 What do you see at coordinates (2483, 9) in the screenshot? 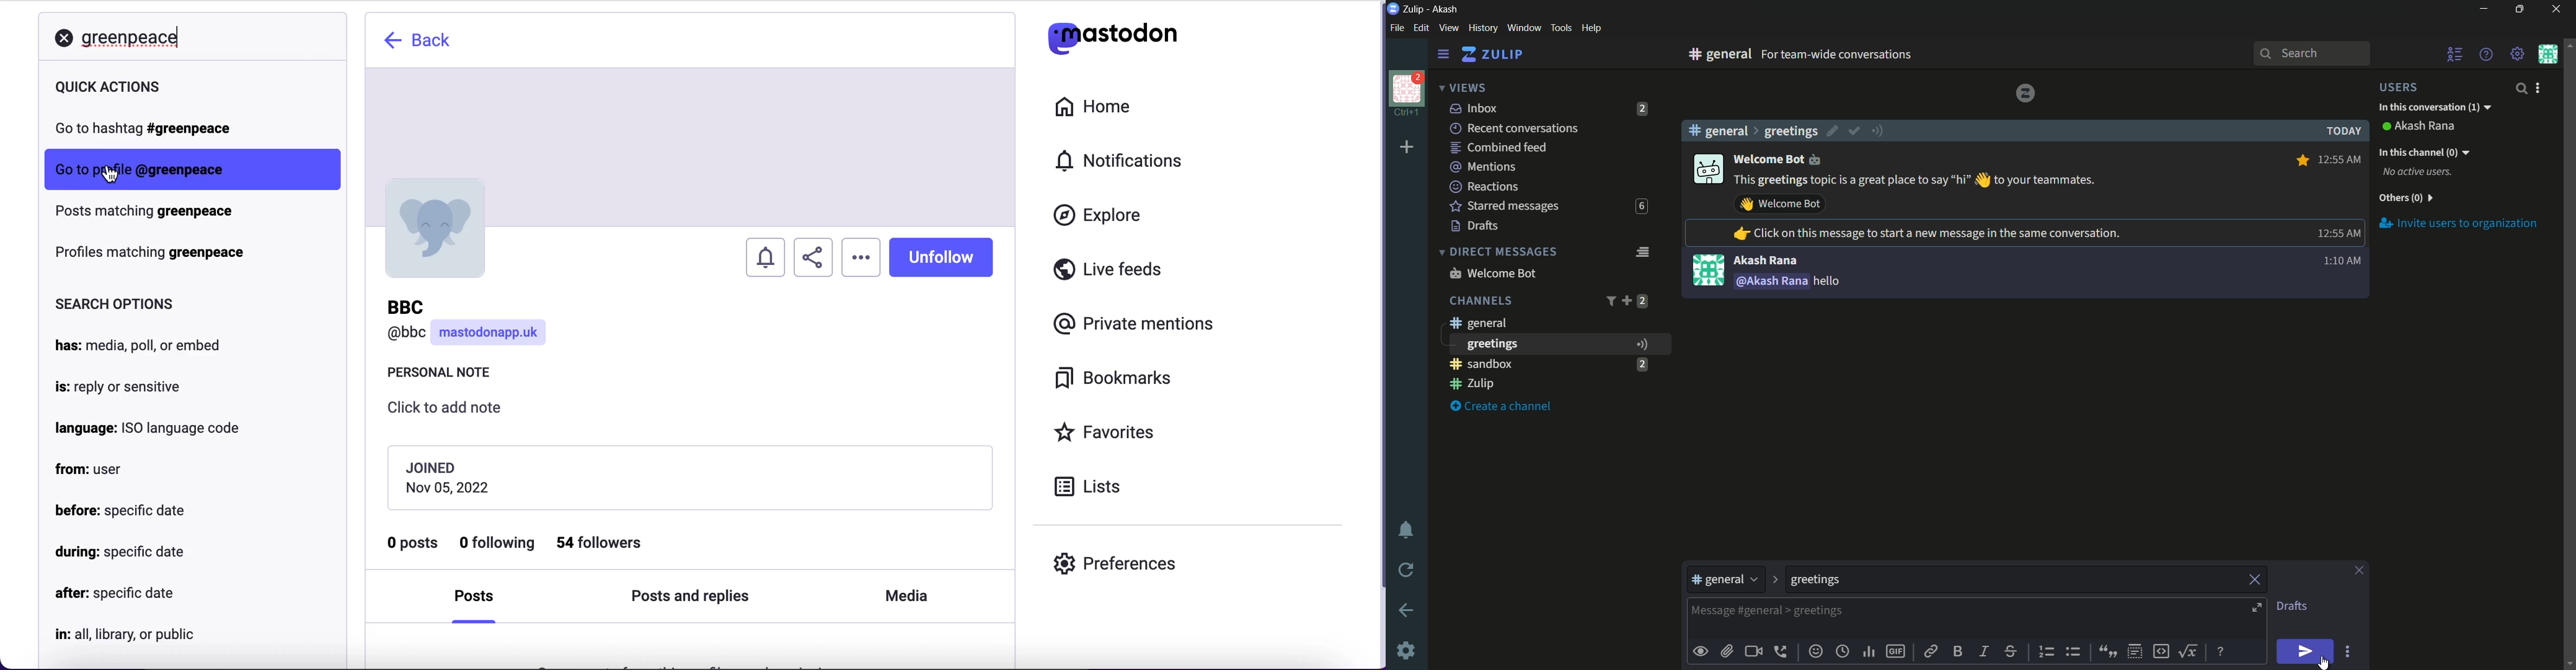
I see `minimize` at bounding box center [2483, 9].